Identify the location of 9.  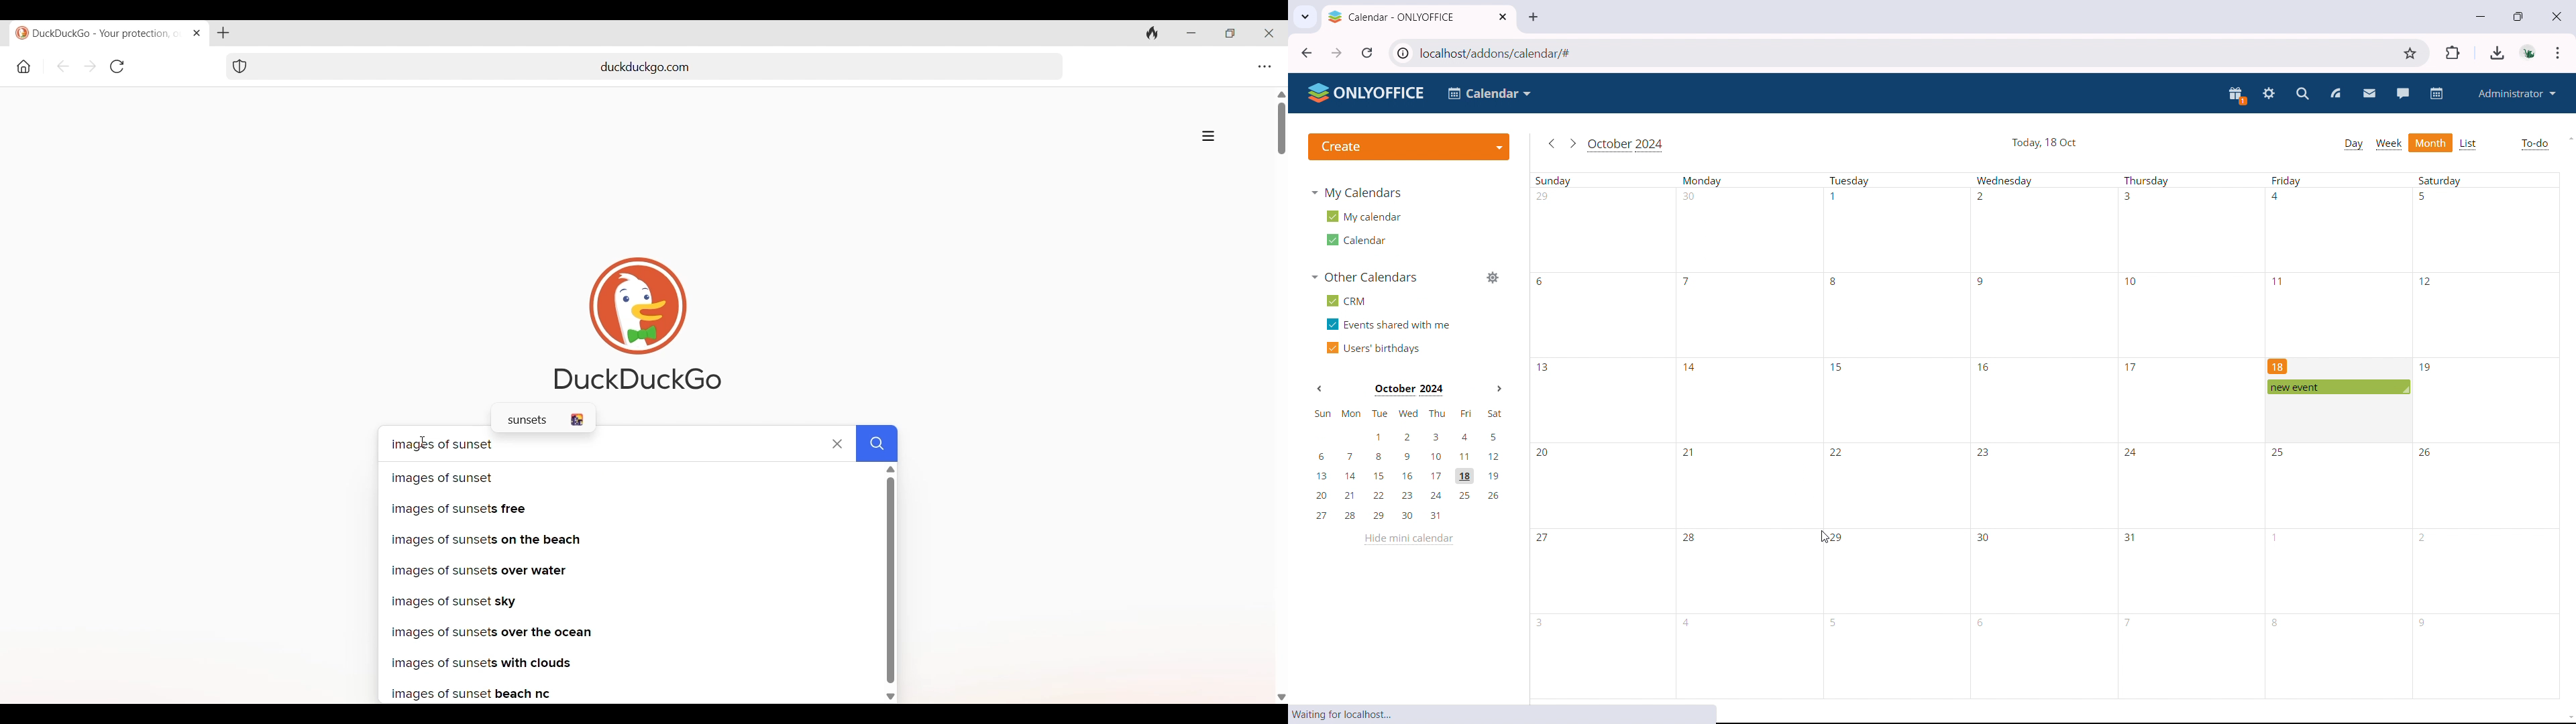
(1982, 282).